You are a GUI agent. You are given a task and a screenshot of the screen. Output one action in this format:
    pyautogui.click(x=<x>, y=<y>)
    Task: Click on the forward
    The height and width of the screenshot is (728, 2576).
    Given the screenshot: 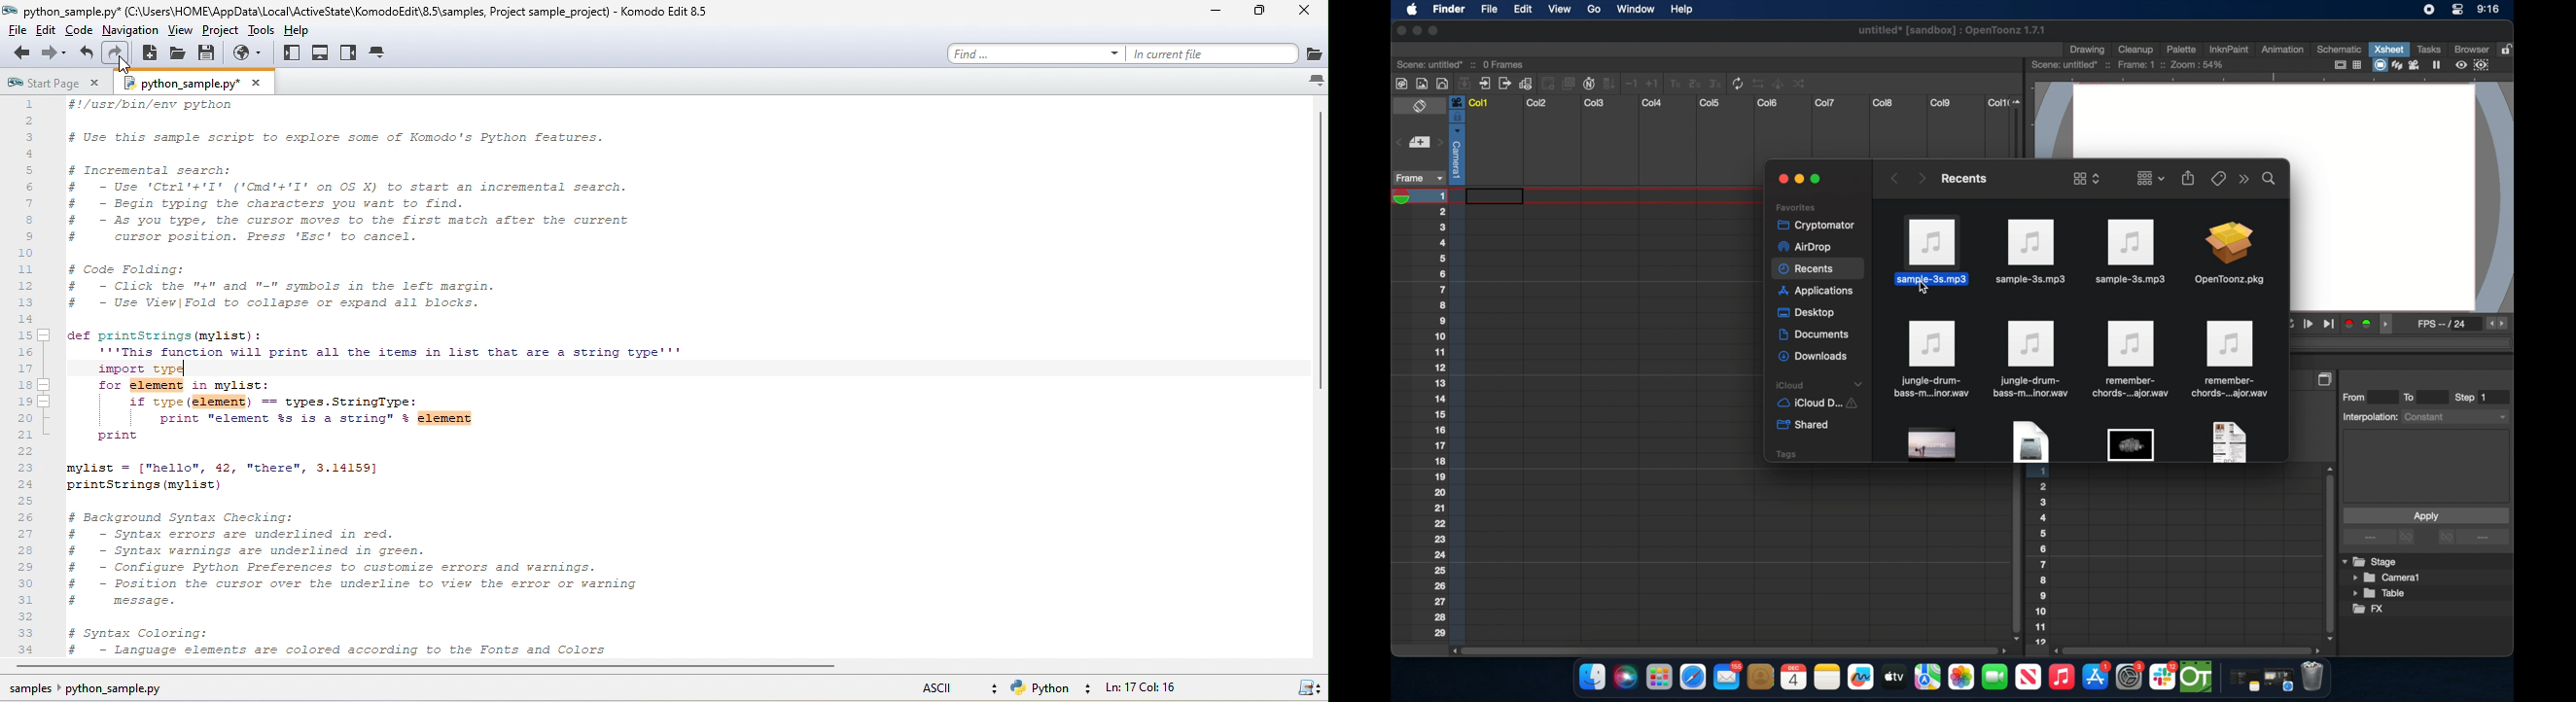 What is the action you would take?
    pyautogui.click(x=55, y=55)
    